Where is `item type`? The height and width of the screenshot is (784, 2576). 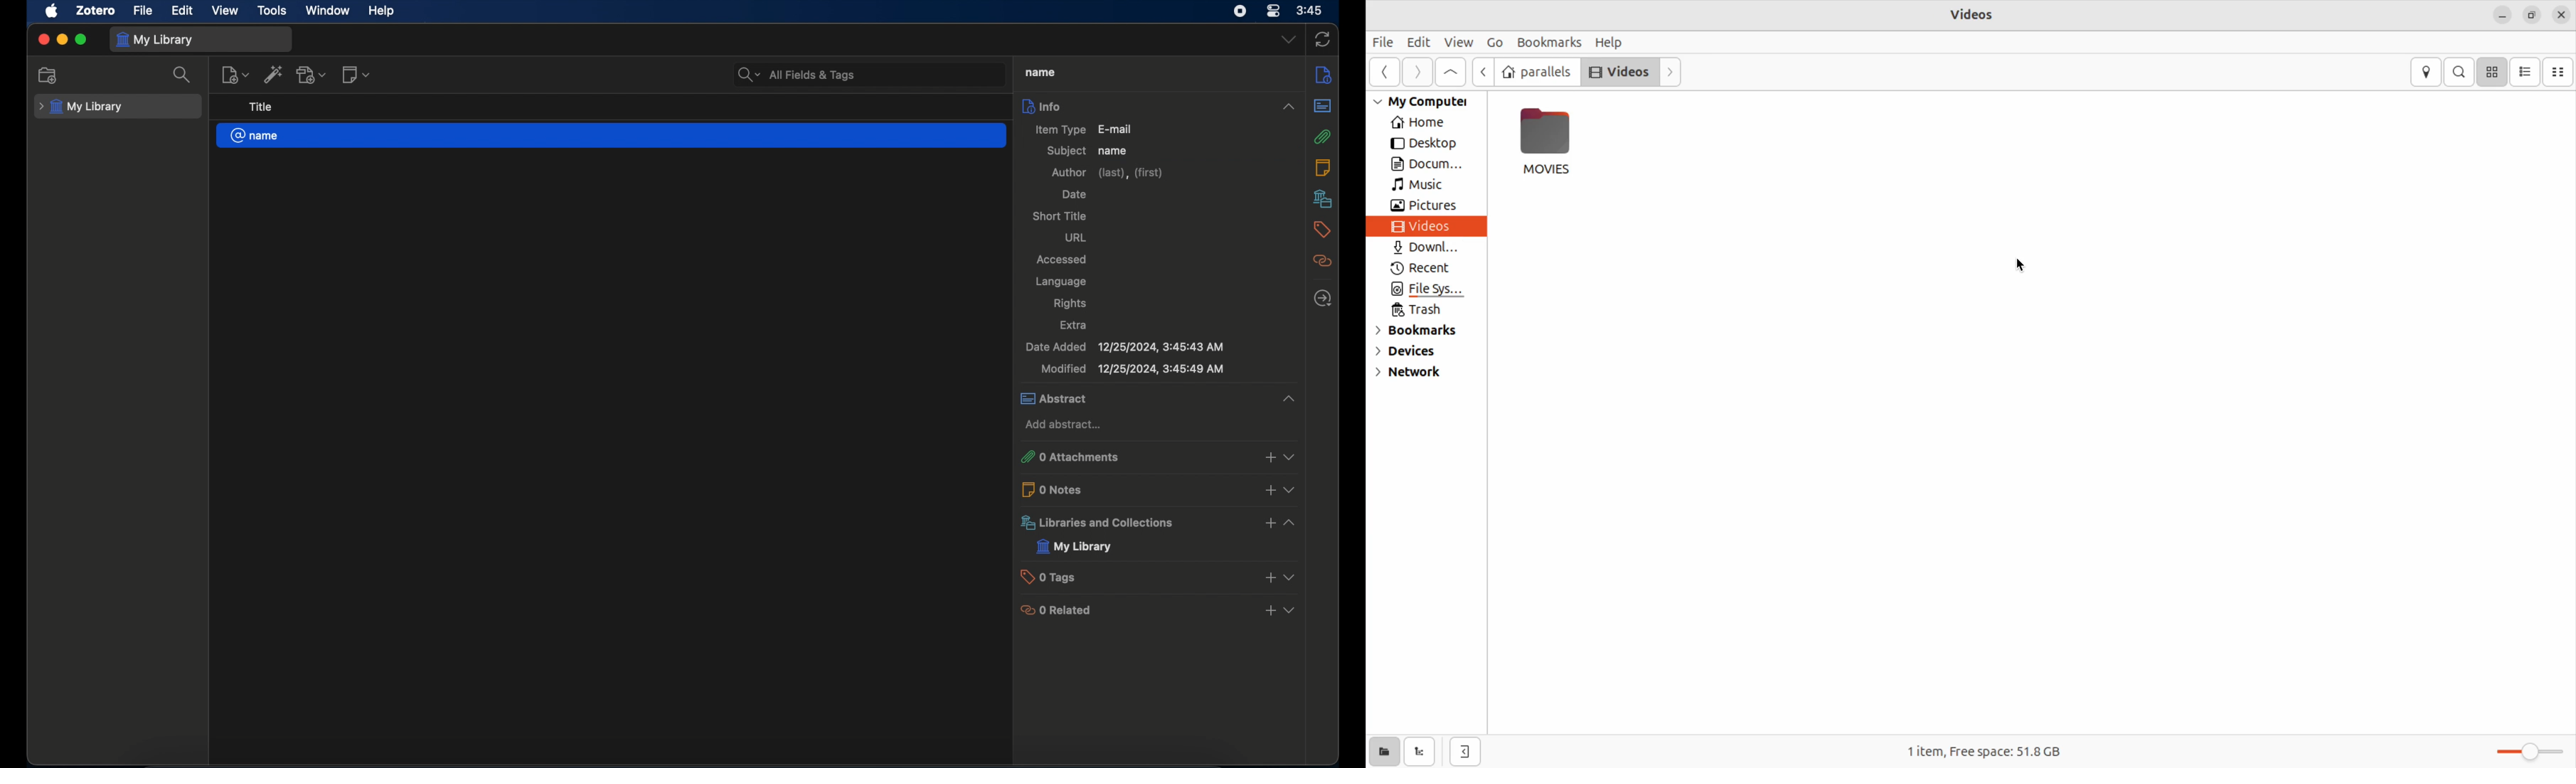
item type is located at coordinates (1083, 129).